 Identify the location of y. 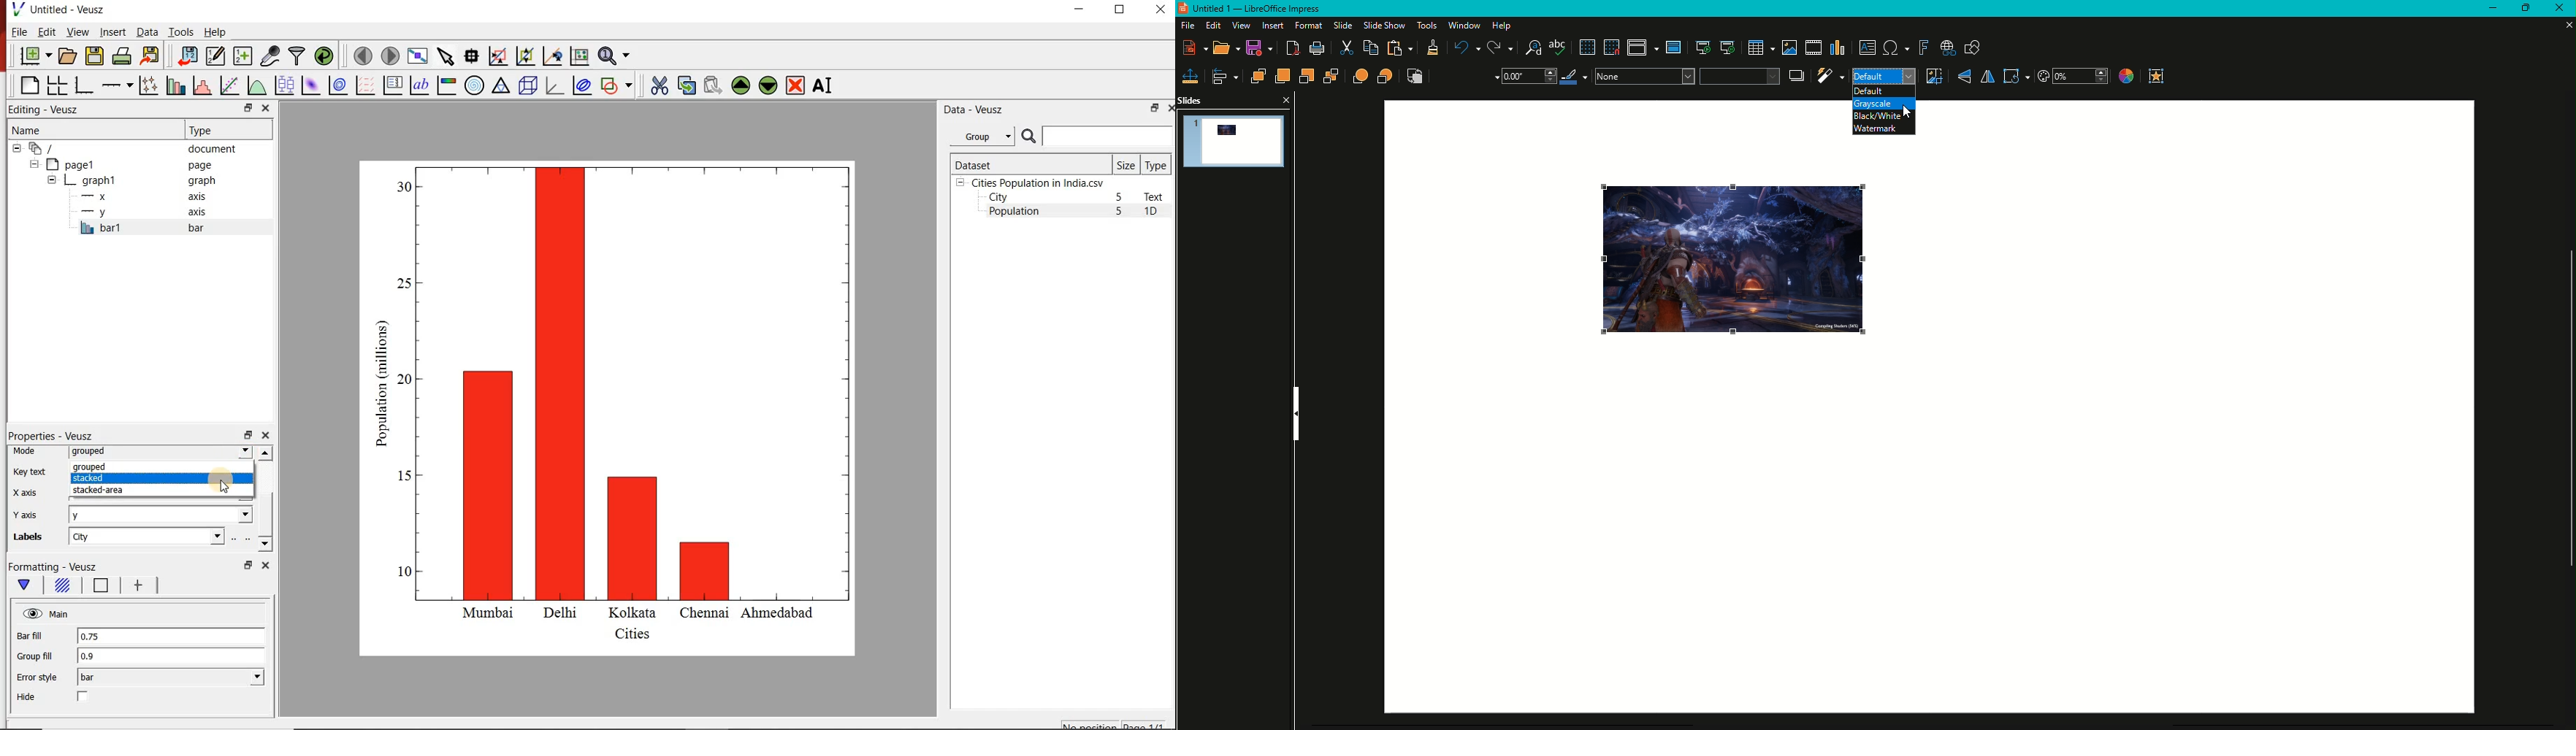
(161, 514).